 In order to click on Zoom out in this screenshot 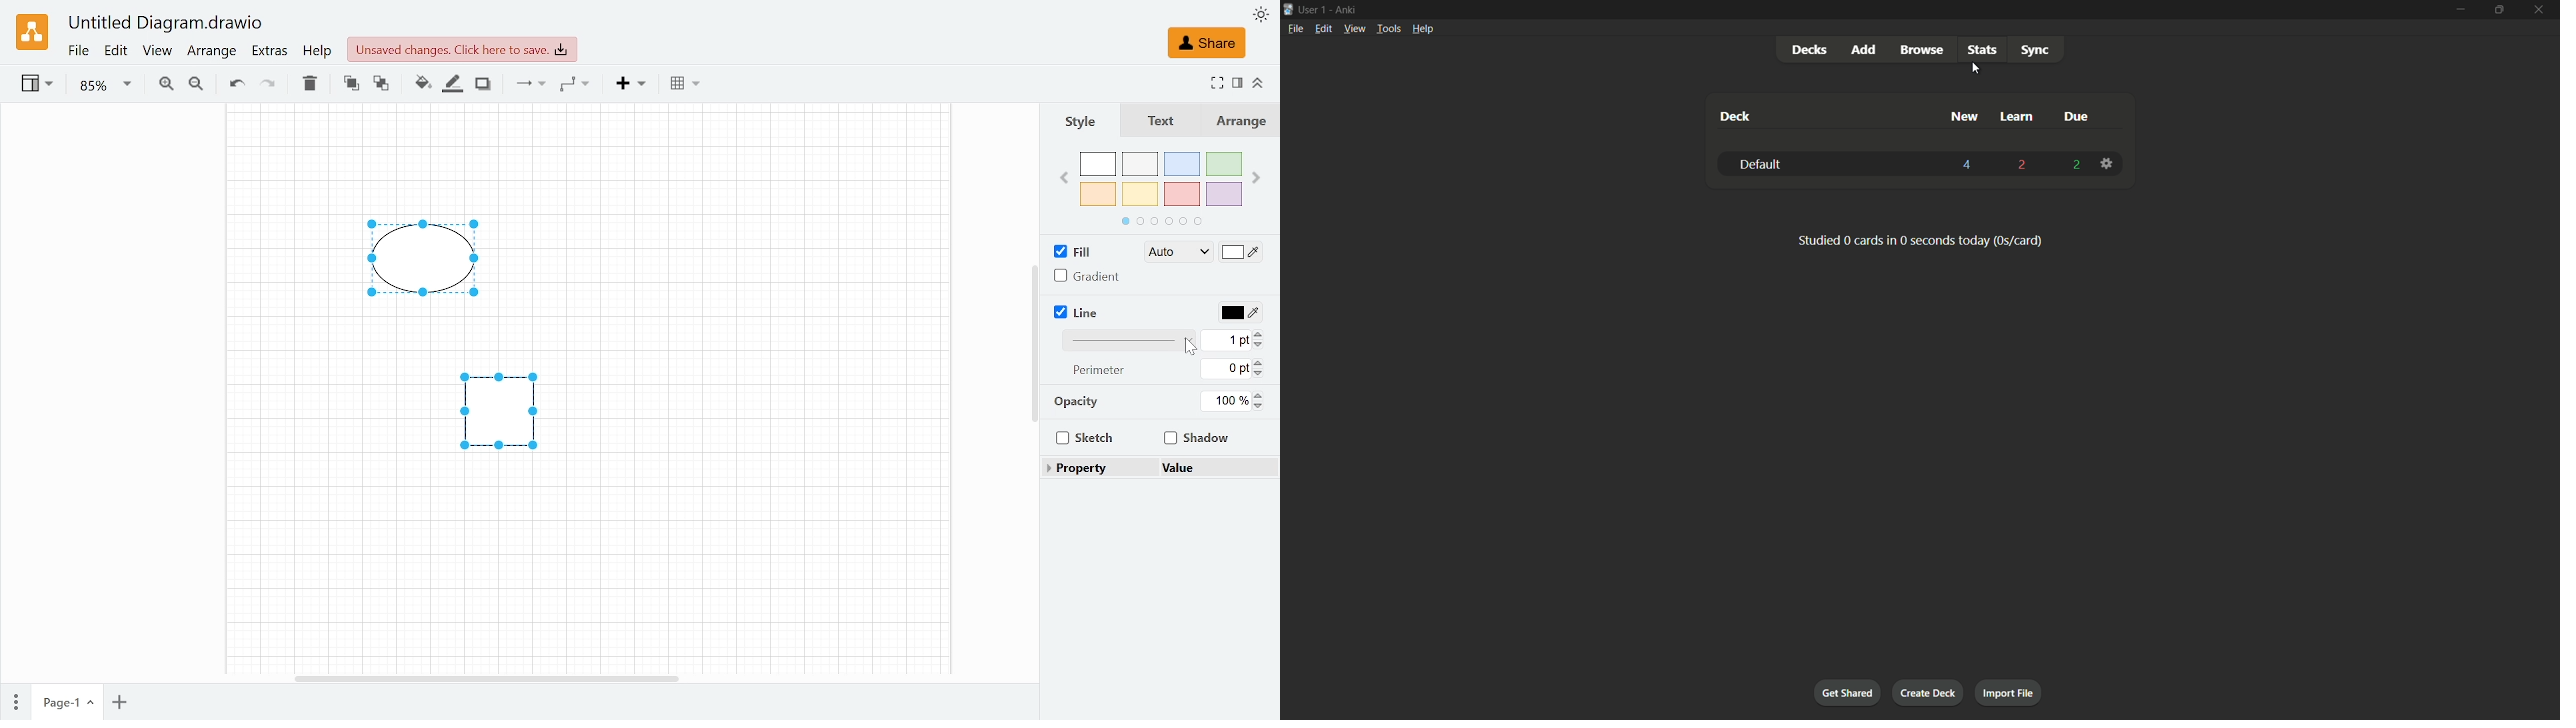, I will do `click(196, 85)`.